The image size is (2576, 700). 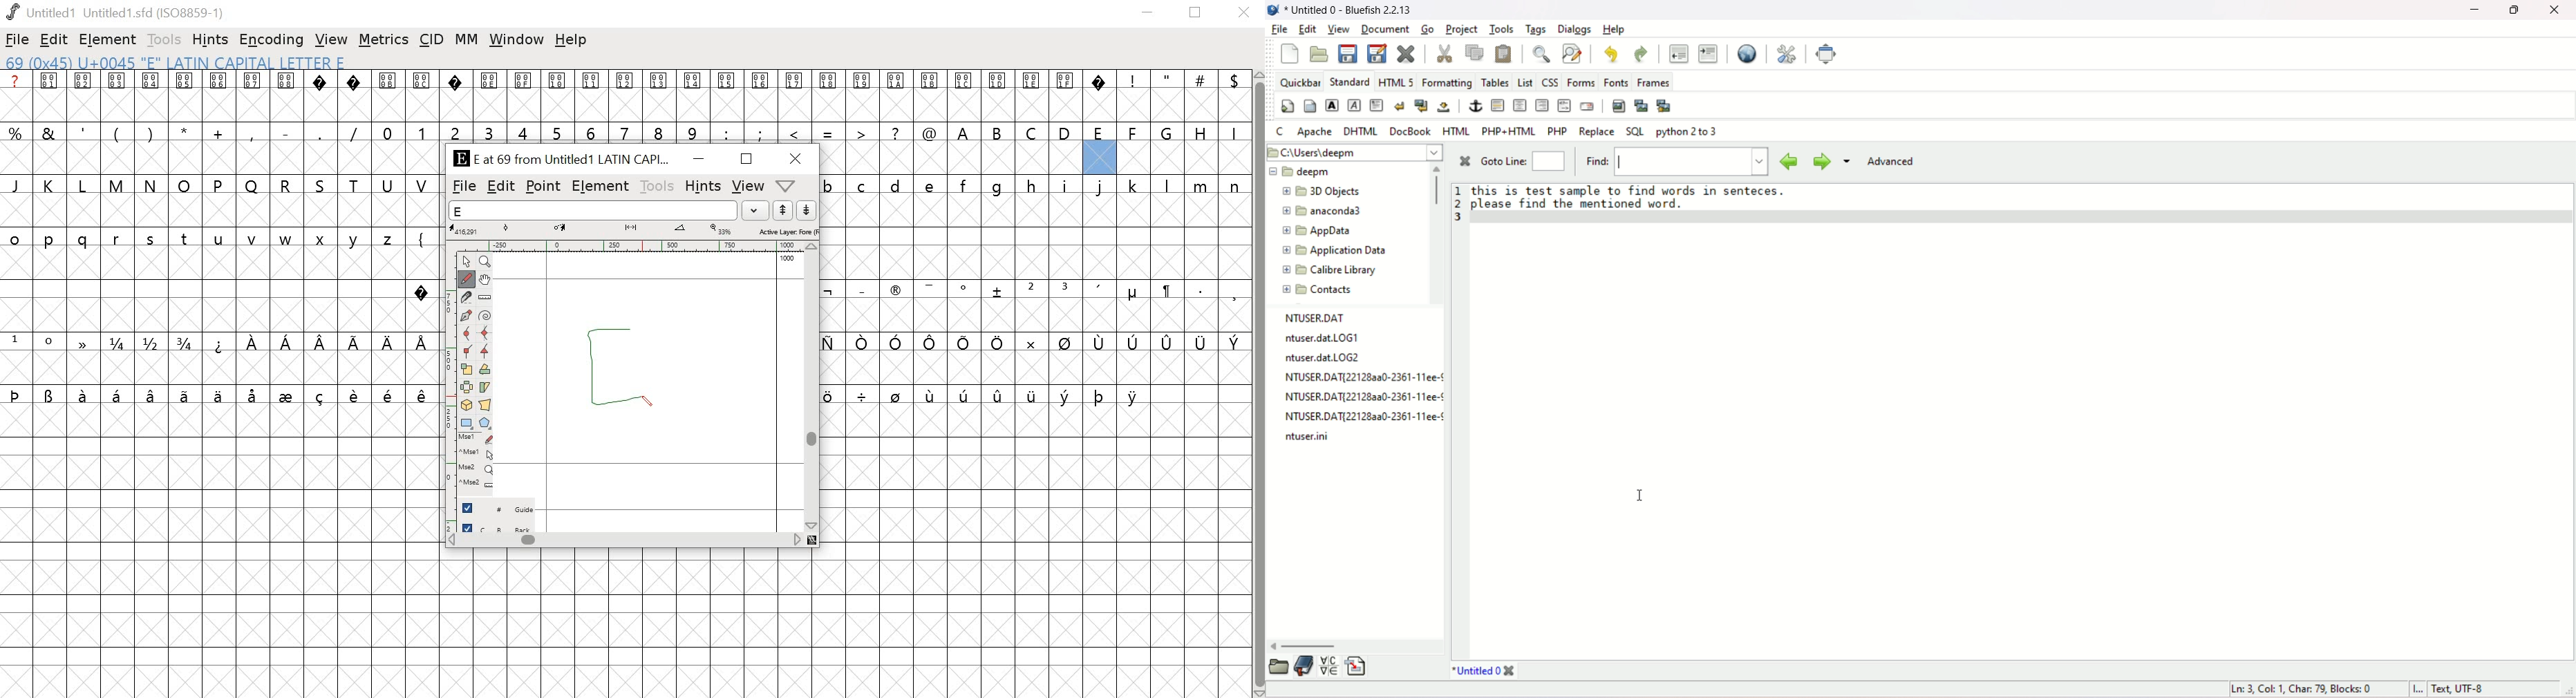 What do you see at coordinates (1304, 645) in the screenshot?
I see `horizontal scroll bar` at bounding box center [1304, 645].